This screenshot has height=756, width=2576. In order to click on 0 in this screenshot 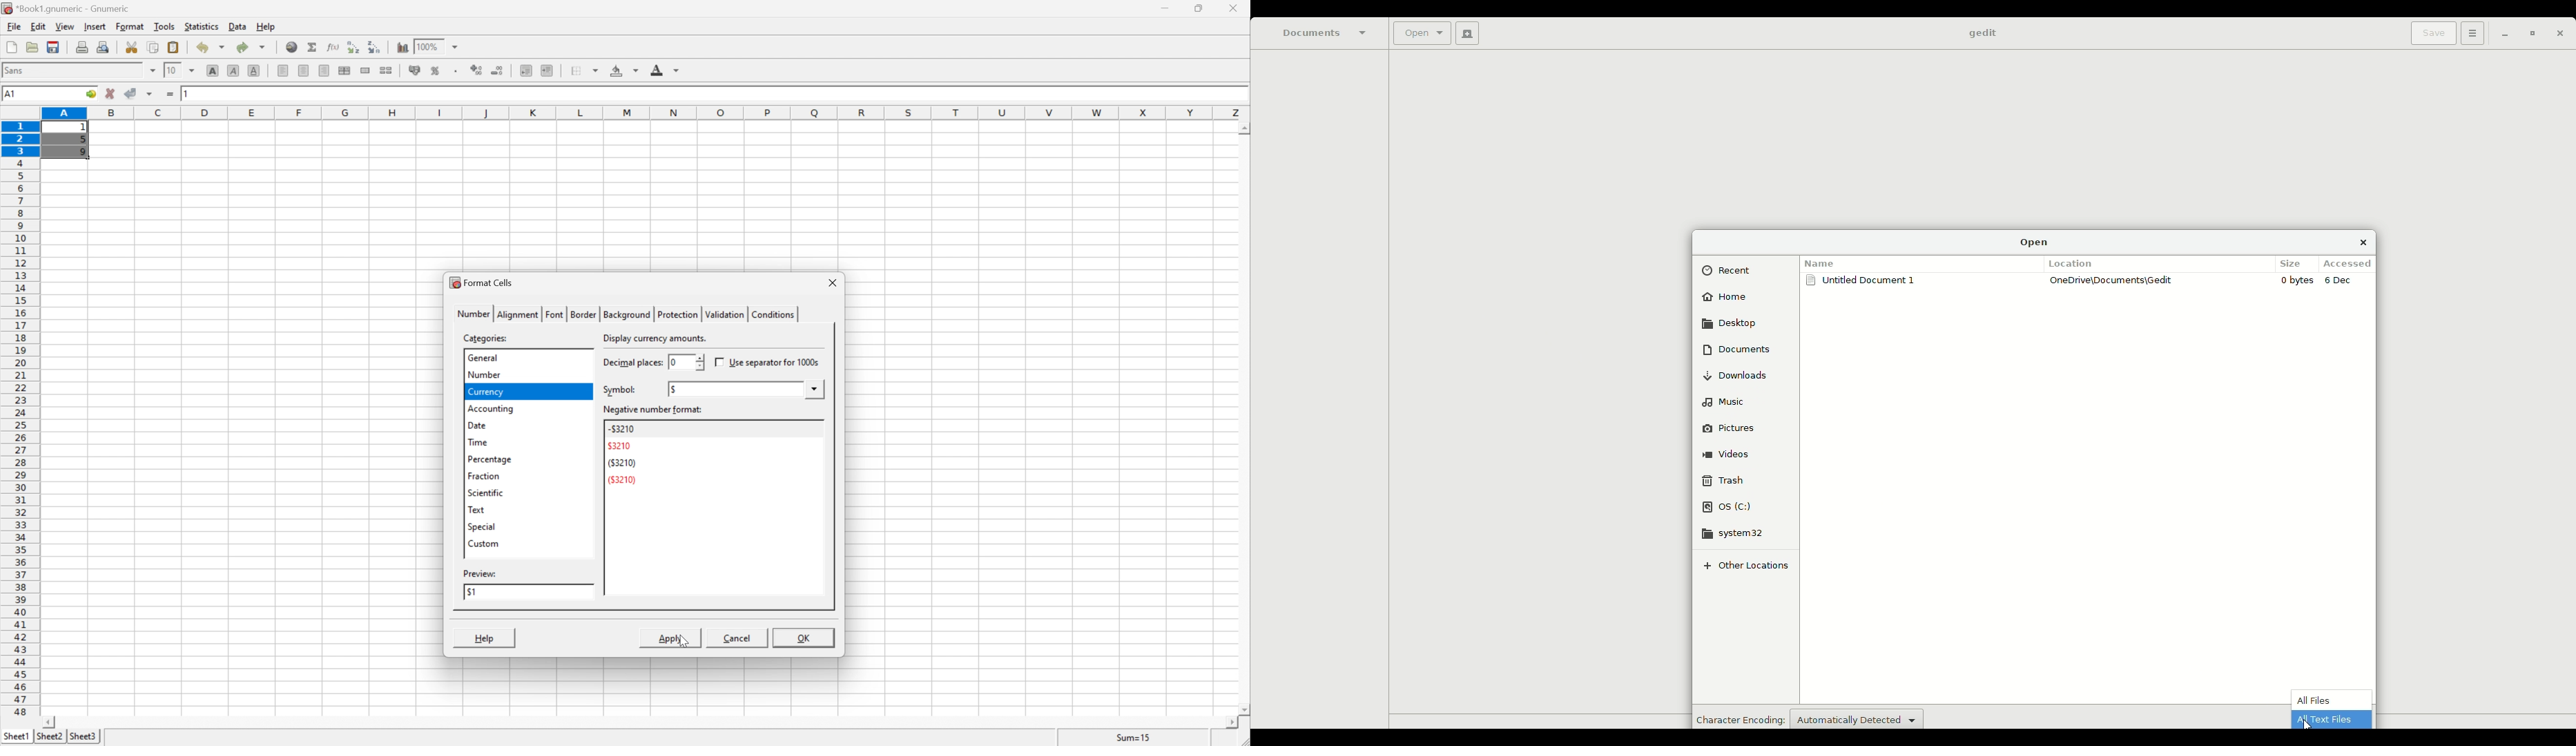, I will do `click(671, 362)`.